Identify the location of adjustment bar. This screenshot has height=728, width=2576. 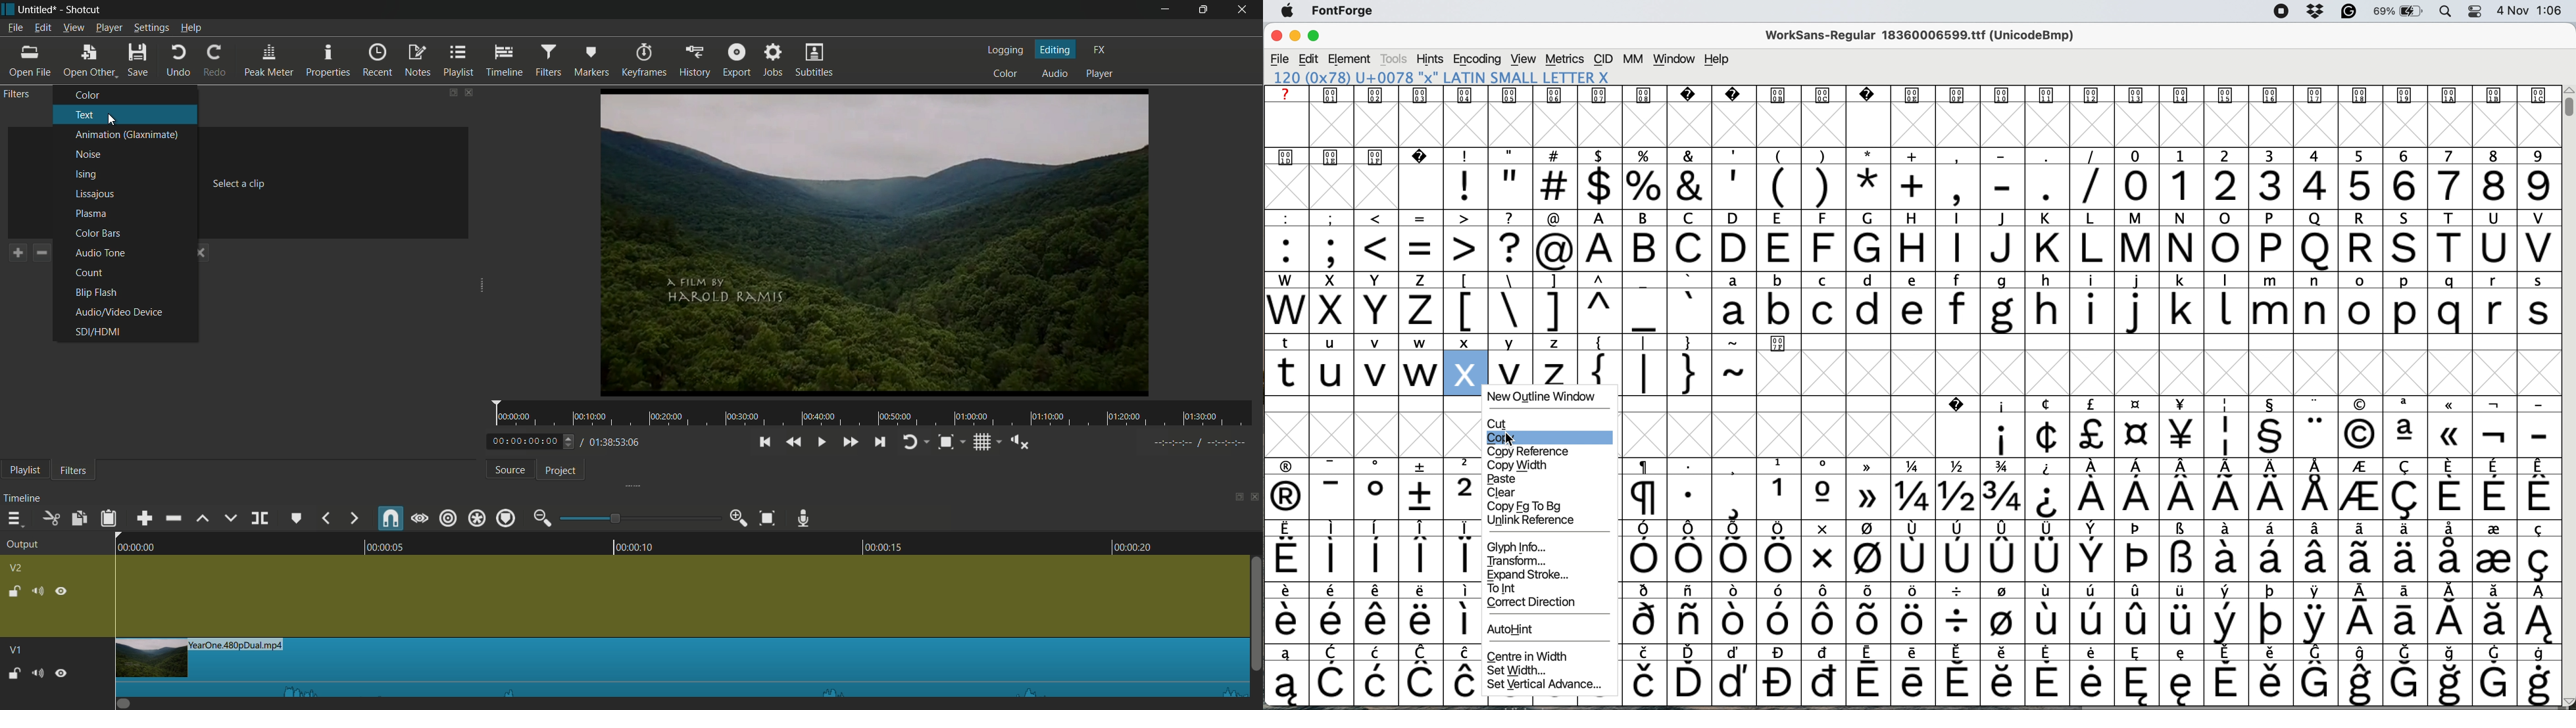
(641, 519).